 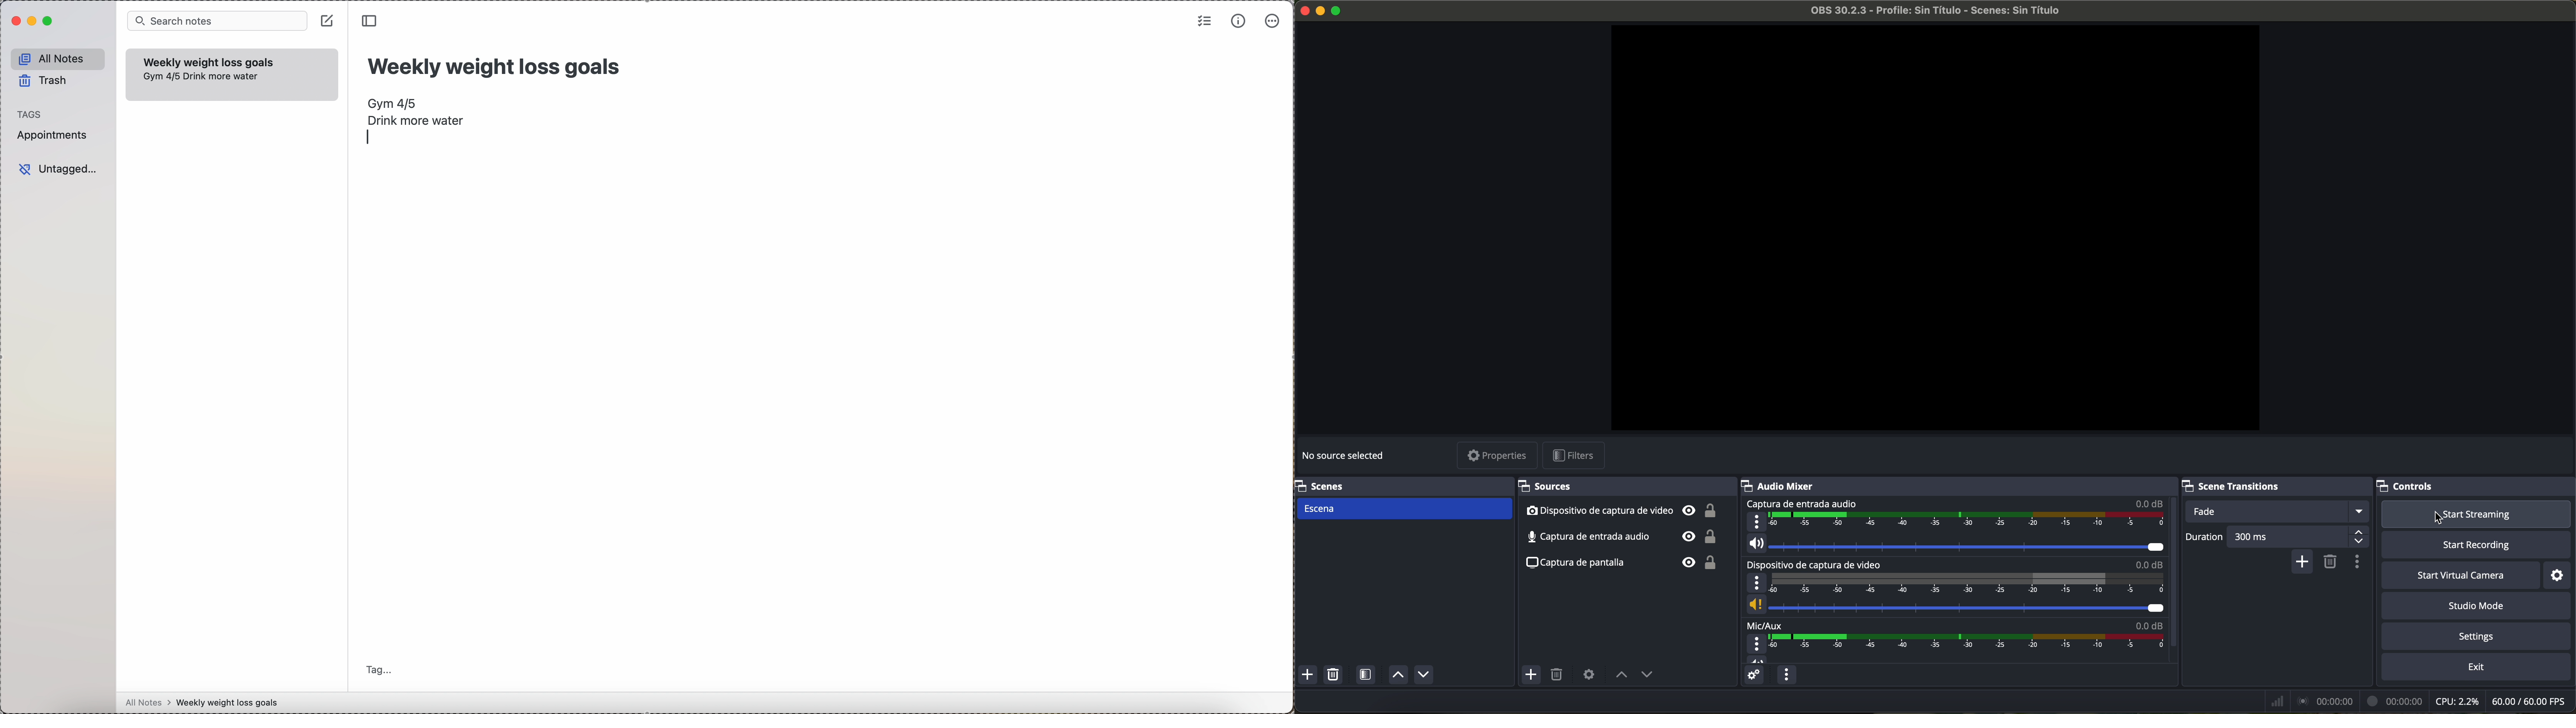 What do you see at coordinates (2280, 511) in the screenshot?
I see `fade` at bounding box center [2280, 511].